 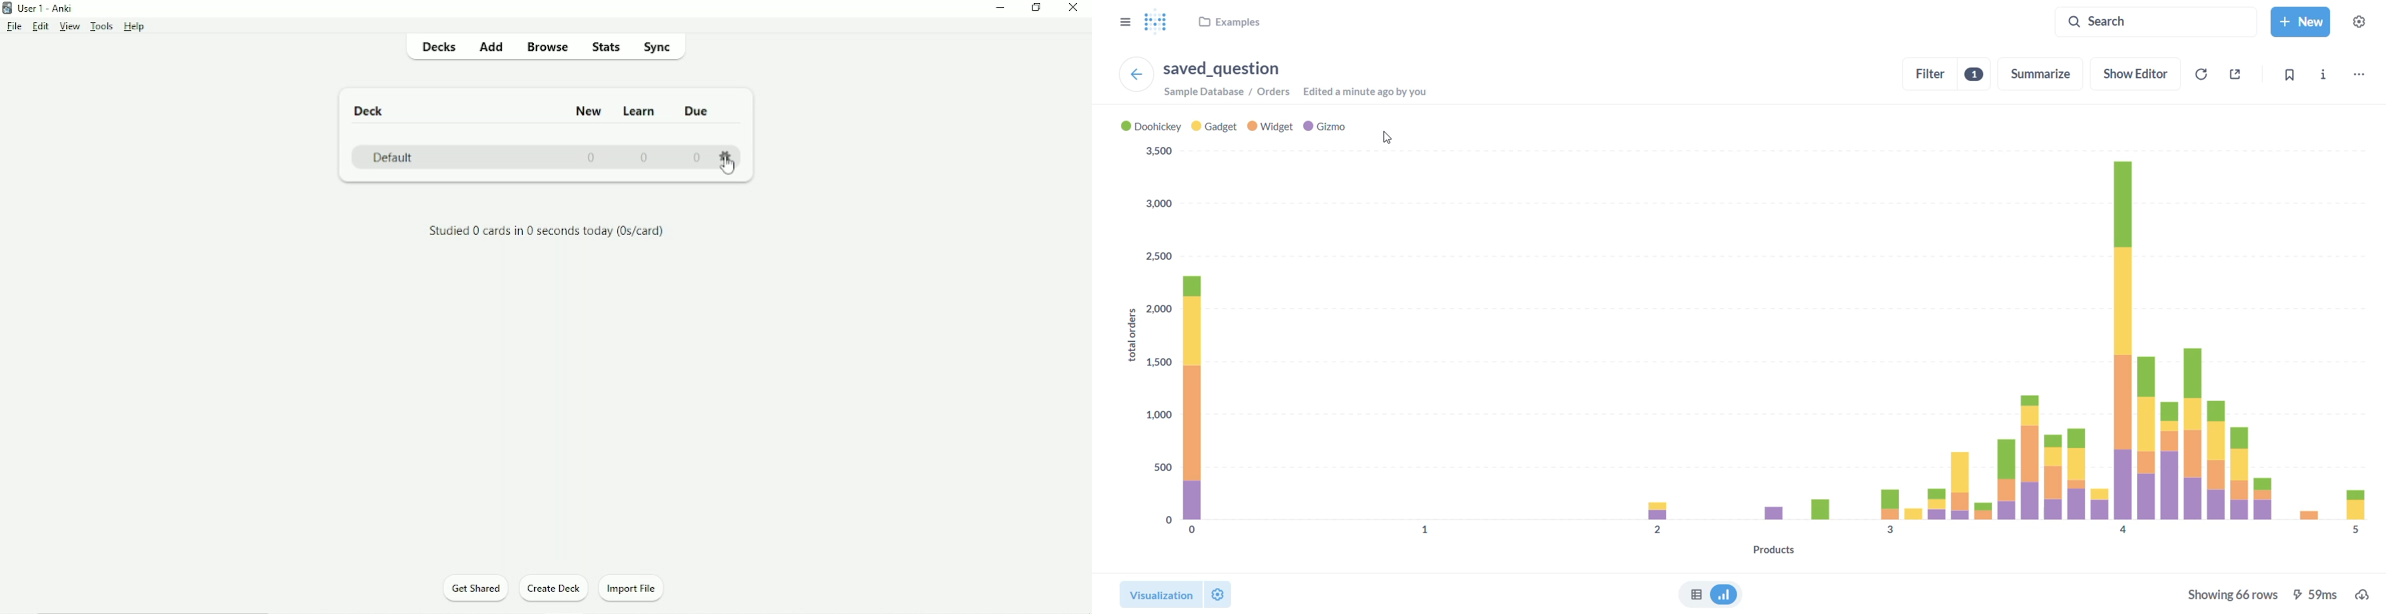 I want to click on 0, so click(x=589, y=158).